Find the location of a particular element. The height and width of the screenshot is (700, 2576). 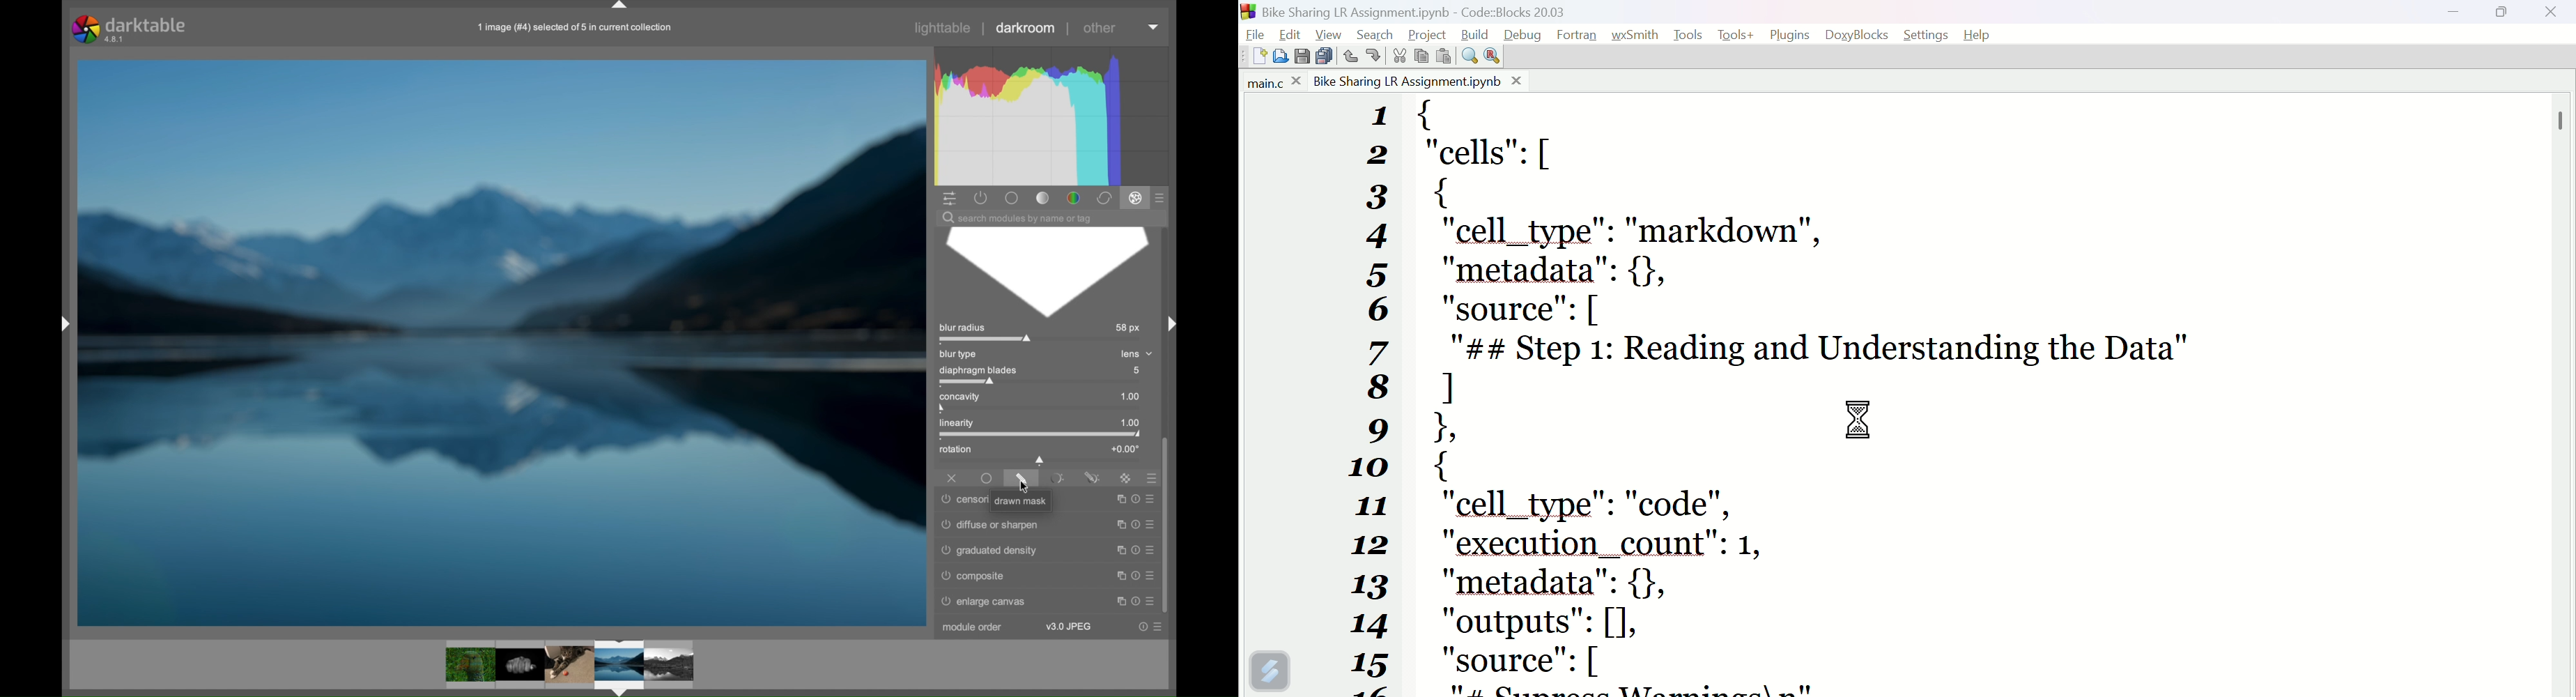

v3.0jpeg is located at coordinates (1068, 627).